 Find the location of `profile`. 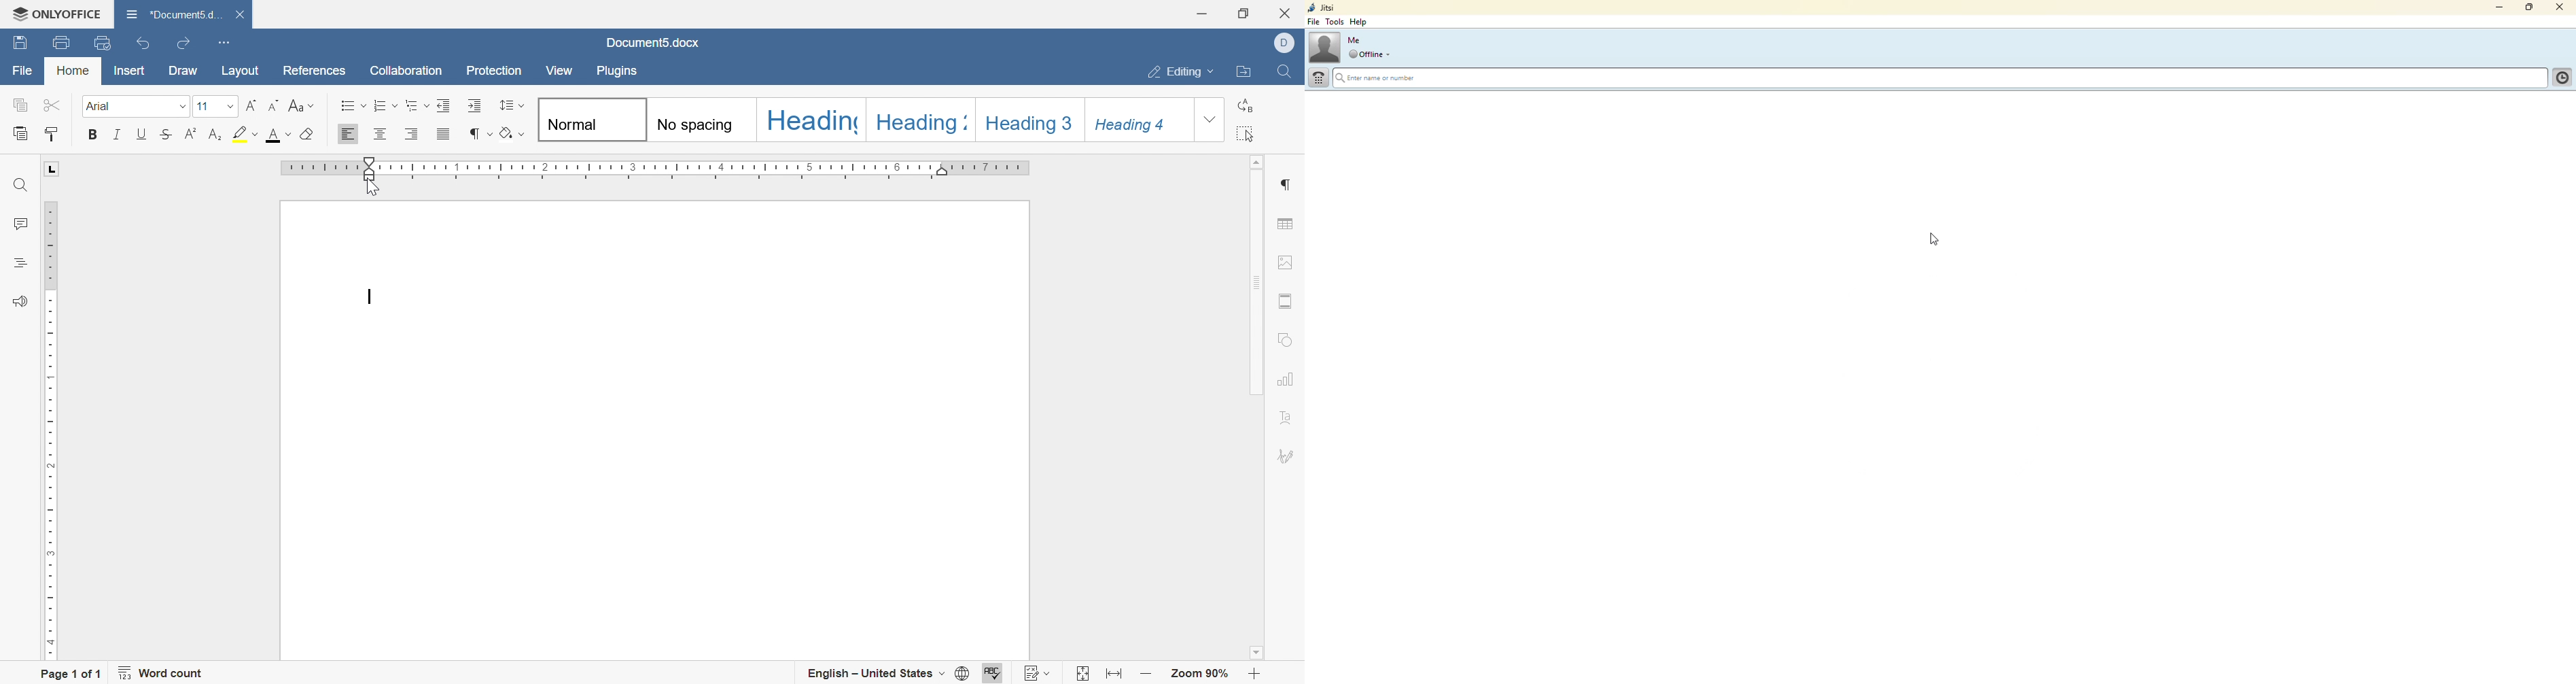

profile is located at coordinates (1325, 46).